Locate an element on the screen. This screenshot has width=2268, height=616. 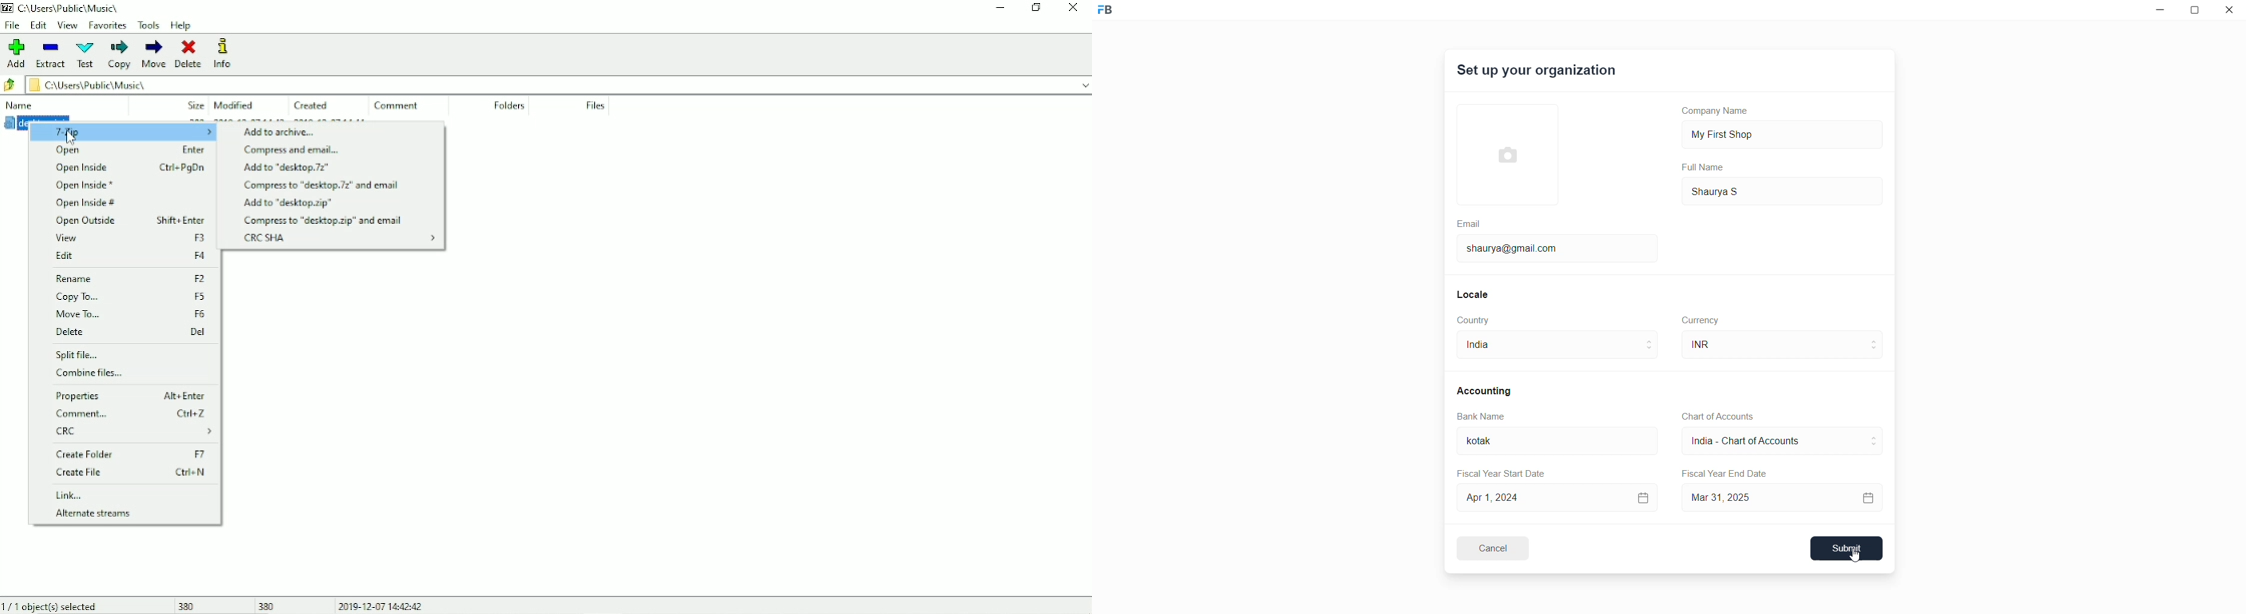
move to below CoA is located at coordinates (1875, 447).